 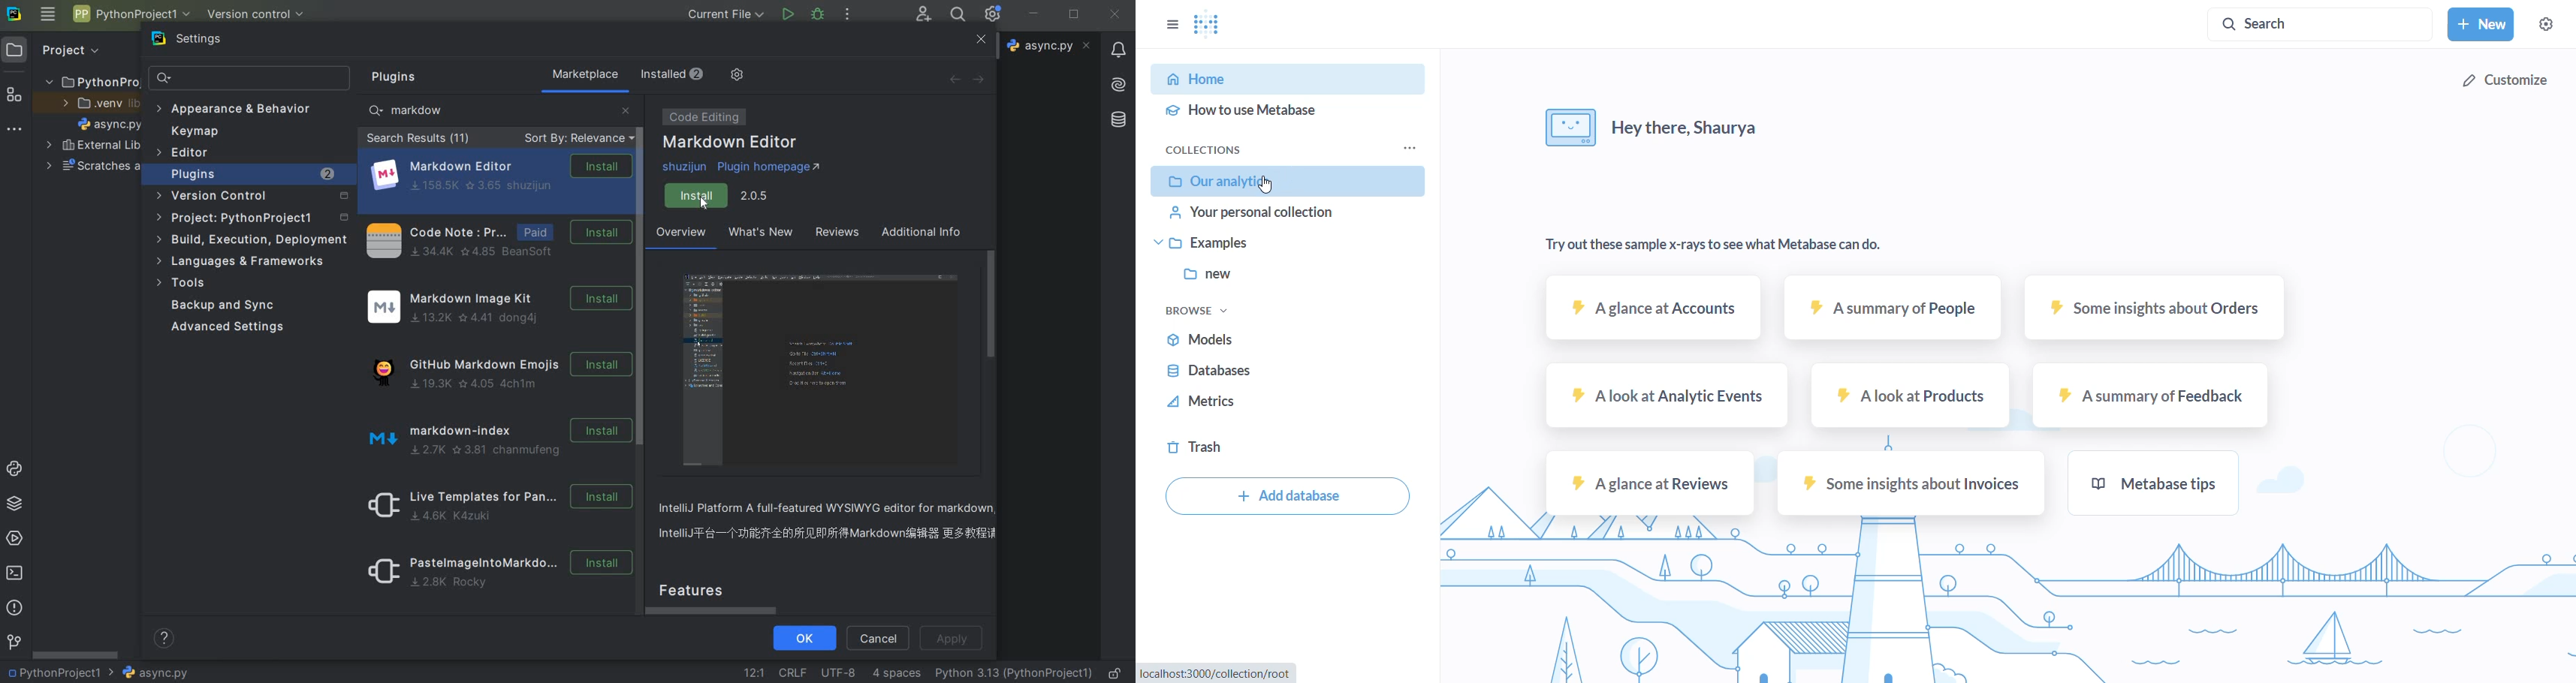 What do you see at coordinates (88, 81) in the screenshot?
I see `project folder` at bounding box center [88, 81].